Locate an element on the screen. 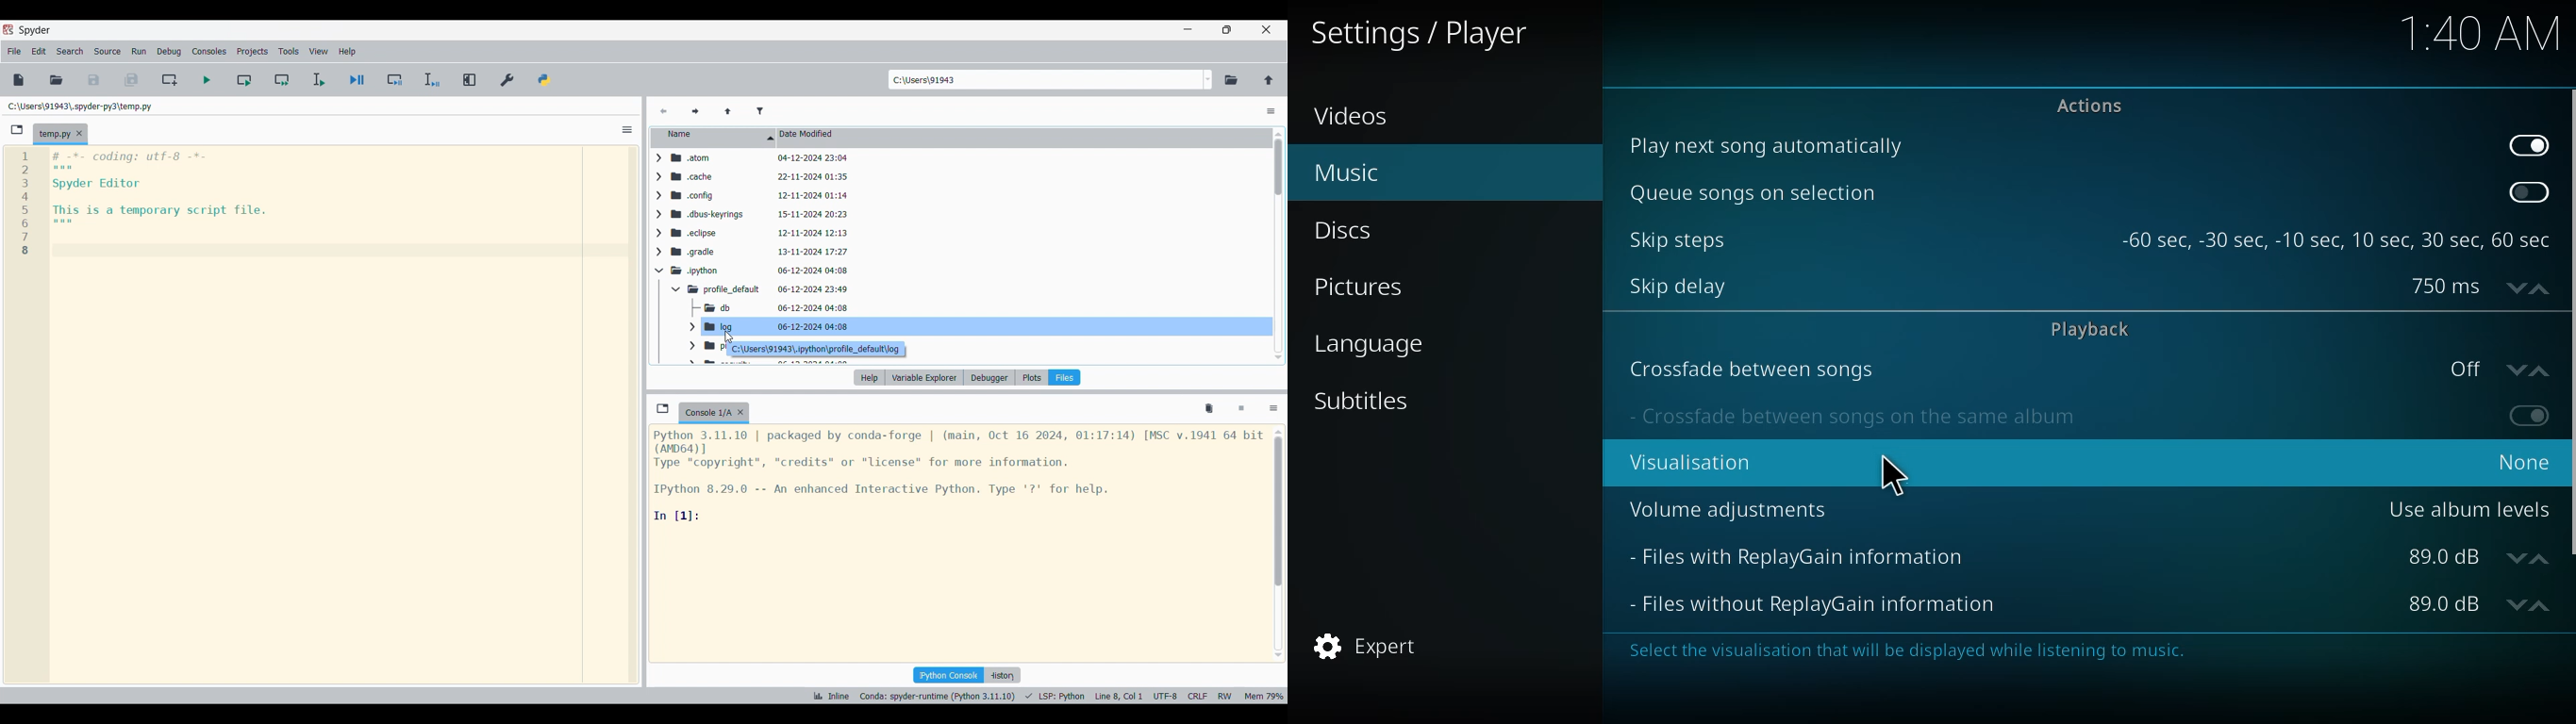 The height and width of the screenshot is (728, 2576). Plots is located at coordinates (1032, 377).